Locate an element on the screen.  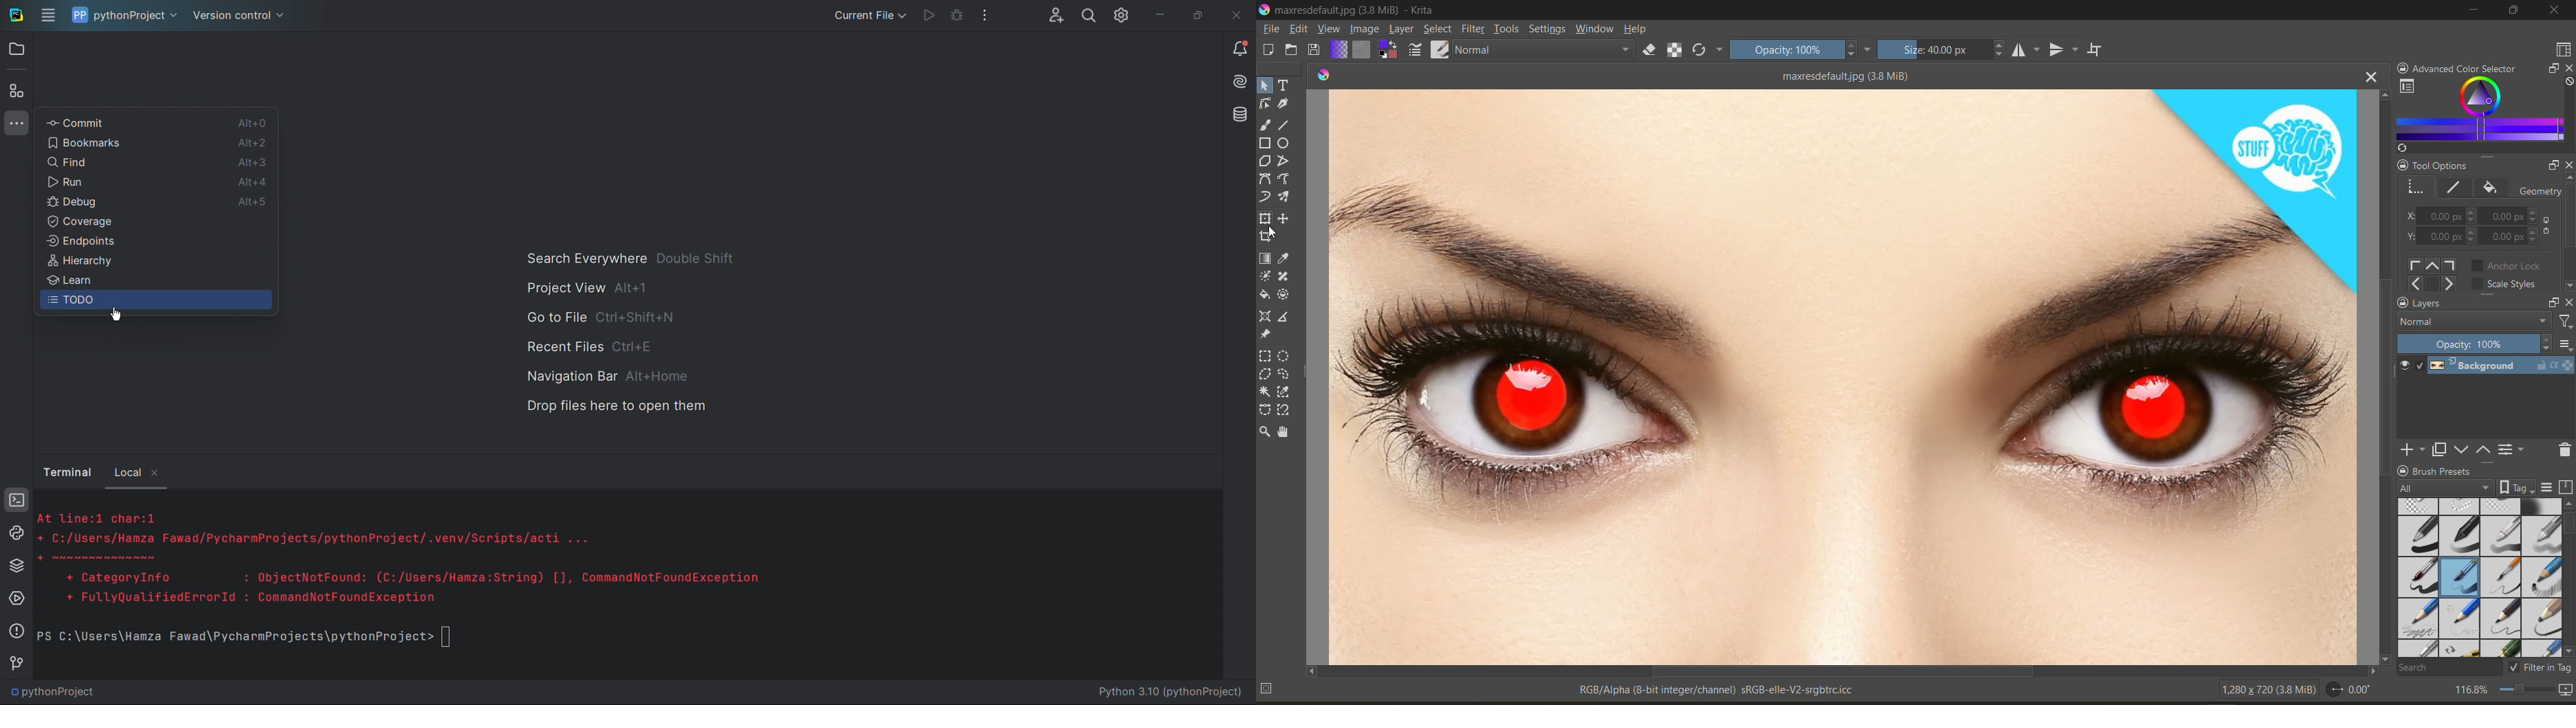
tool is located at coordinates (1284, 180).